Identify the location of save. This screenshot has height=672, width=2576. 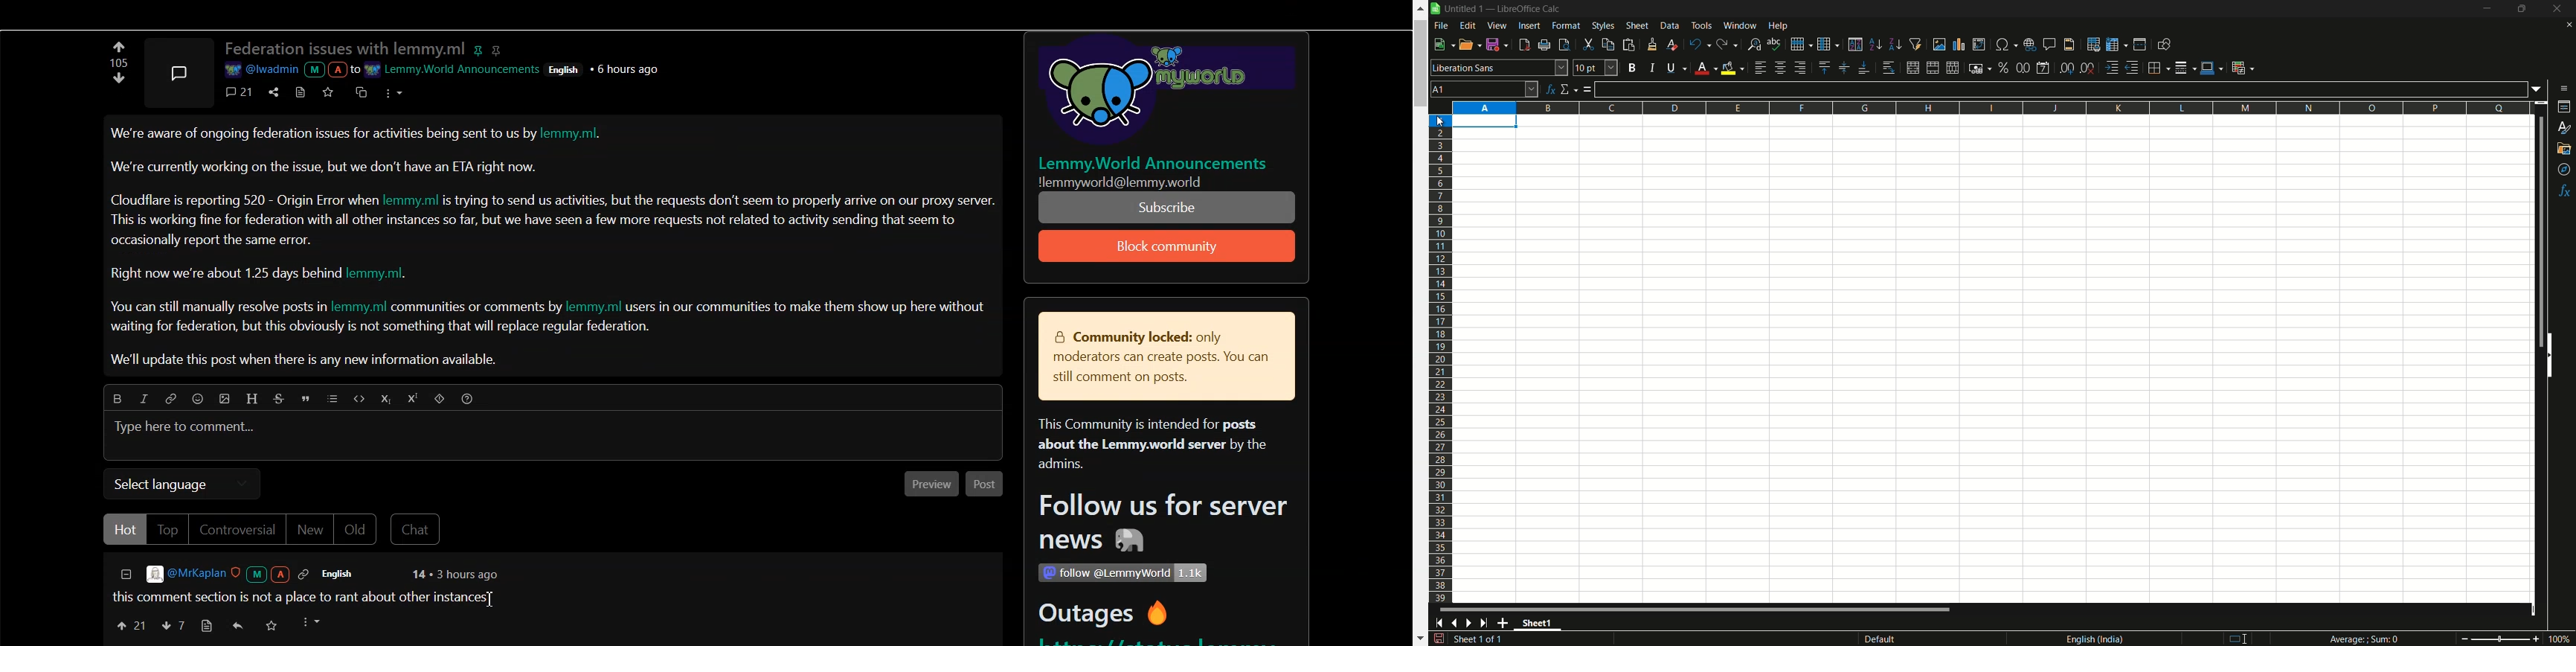
(1438, 639).